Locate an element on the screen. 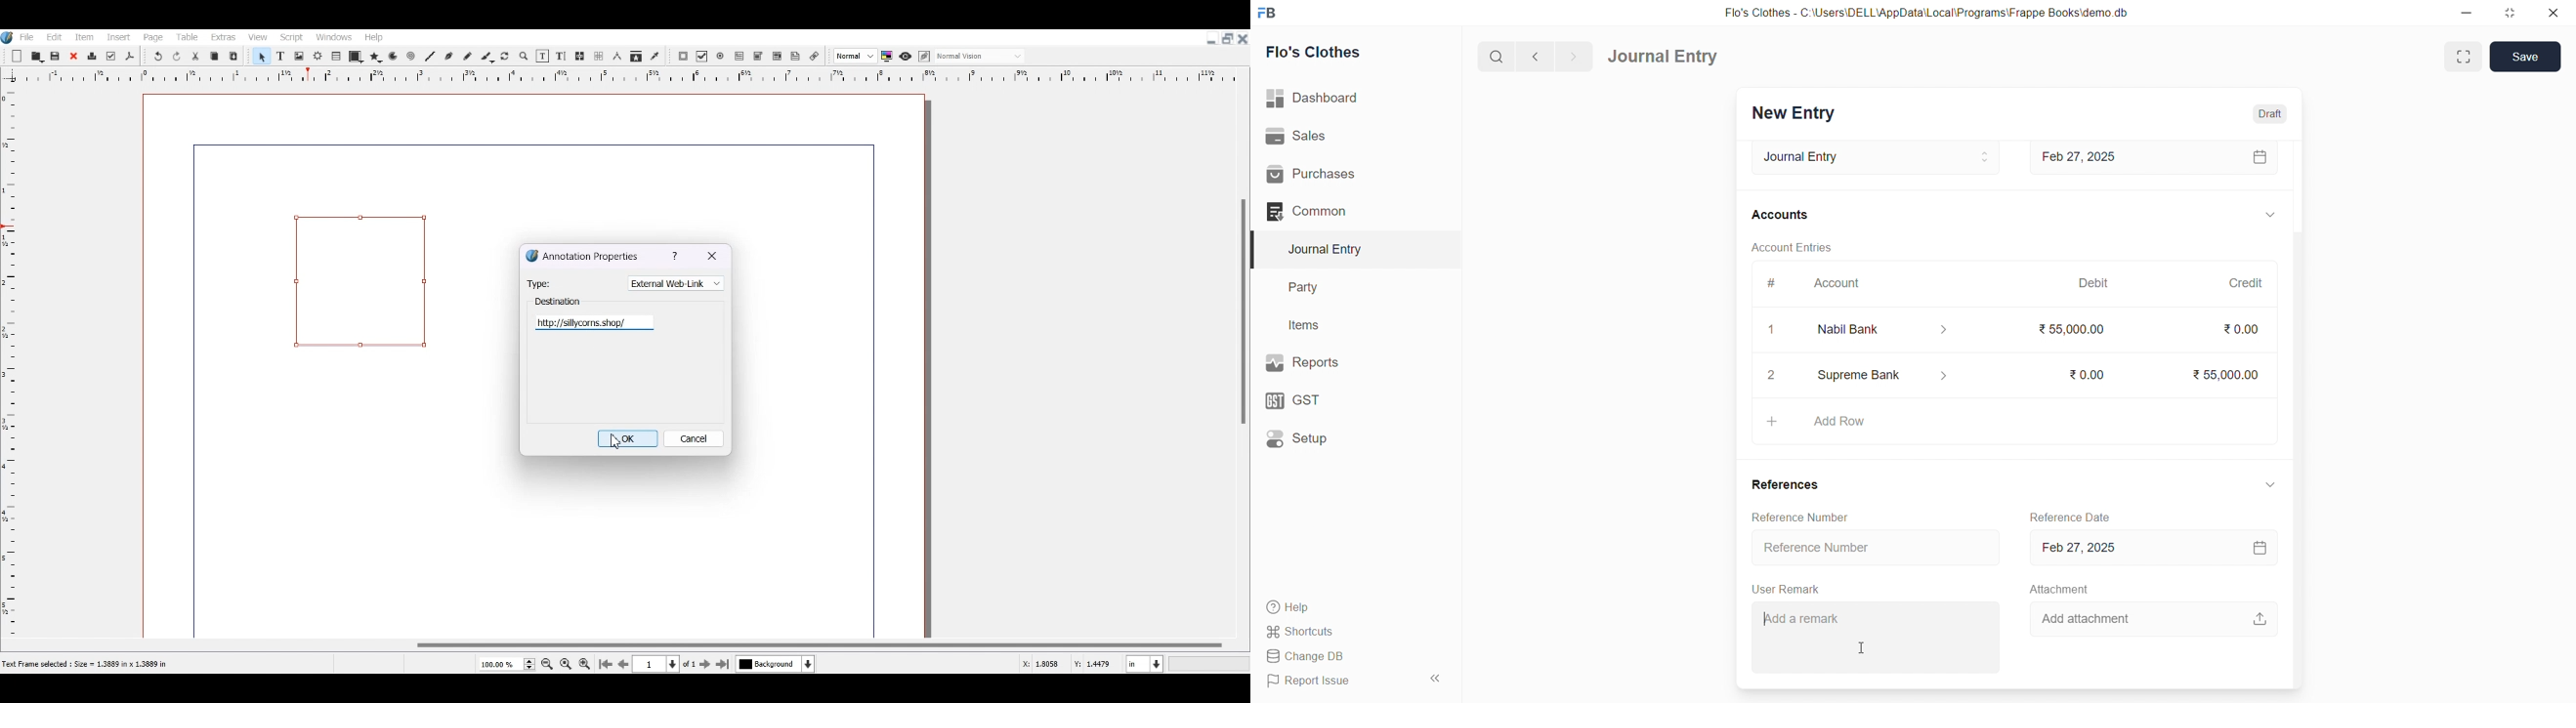  Cut is located at coordinates (195, 56).